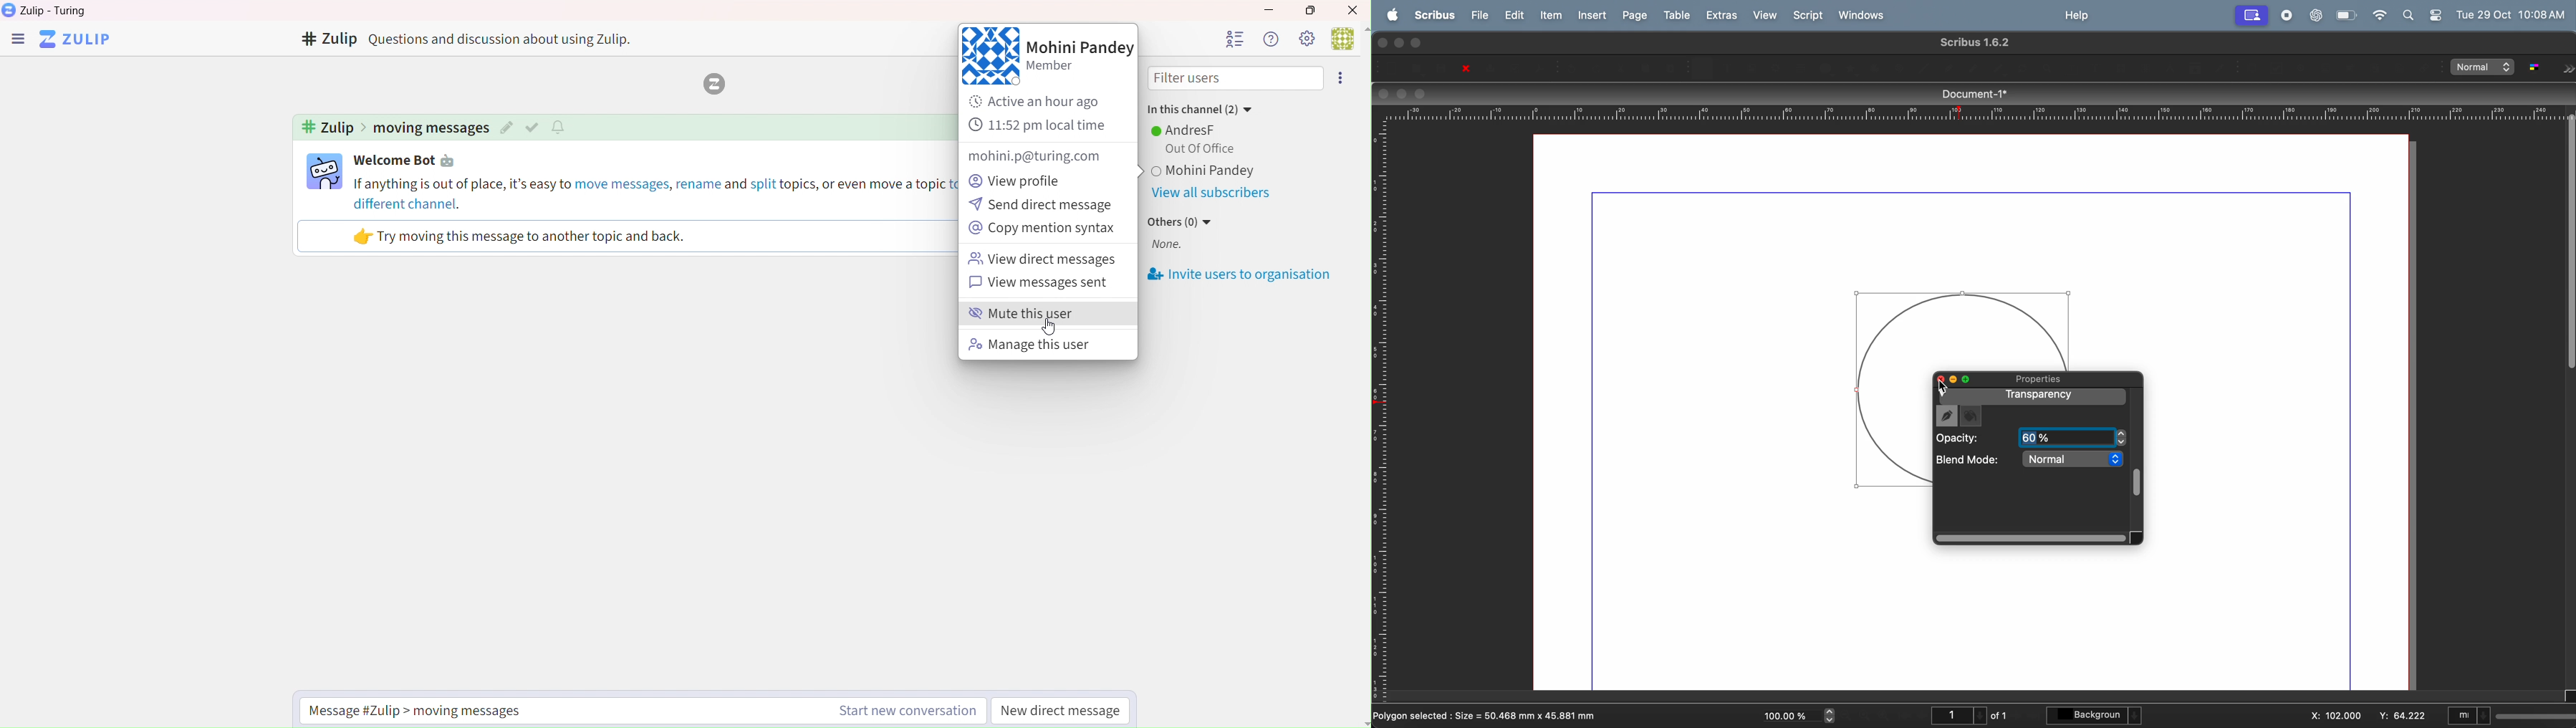 This screenshot has height=728, width=2576. I want to click on Logo, so click(711, 85).